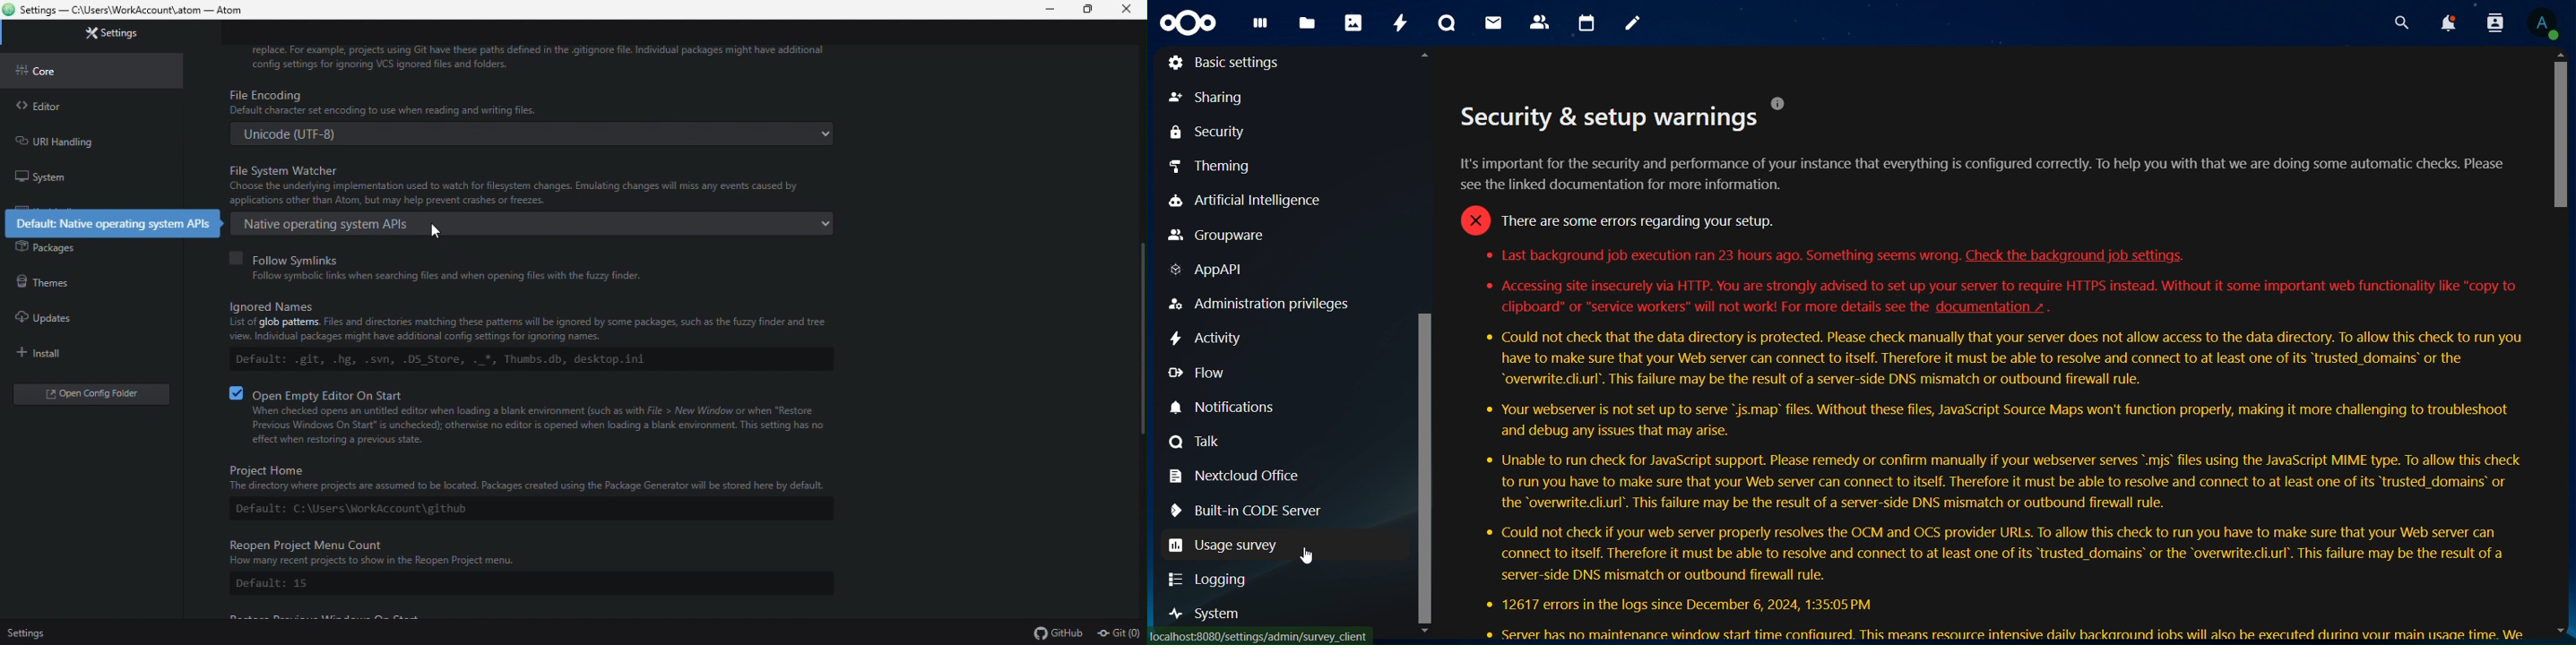 The width and height of the screenshot is (2576, 672). What do you see at coordinates (1213, 168) in the screenshot?
I see `theming` at bounding box center [1213, 168].